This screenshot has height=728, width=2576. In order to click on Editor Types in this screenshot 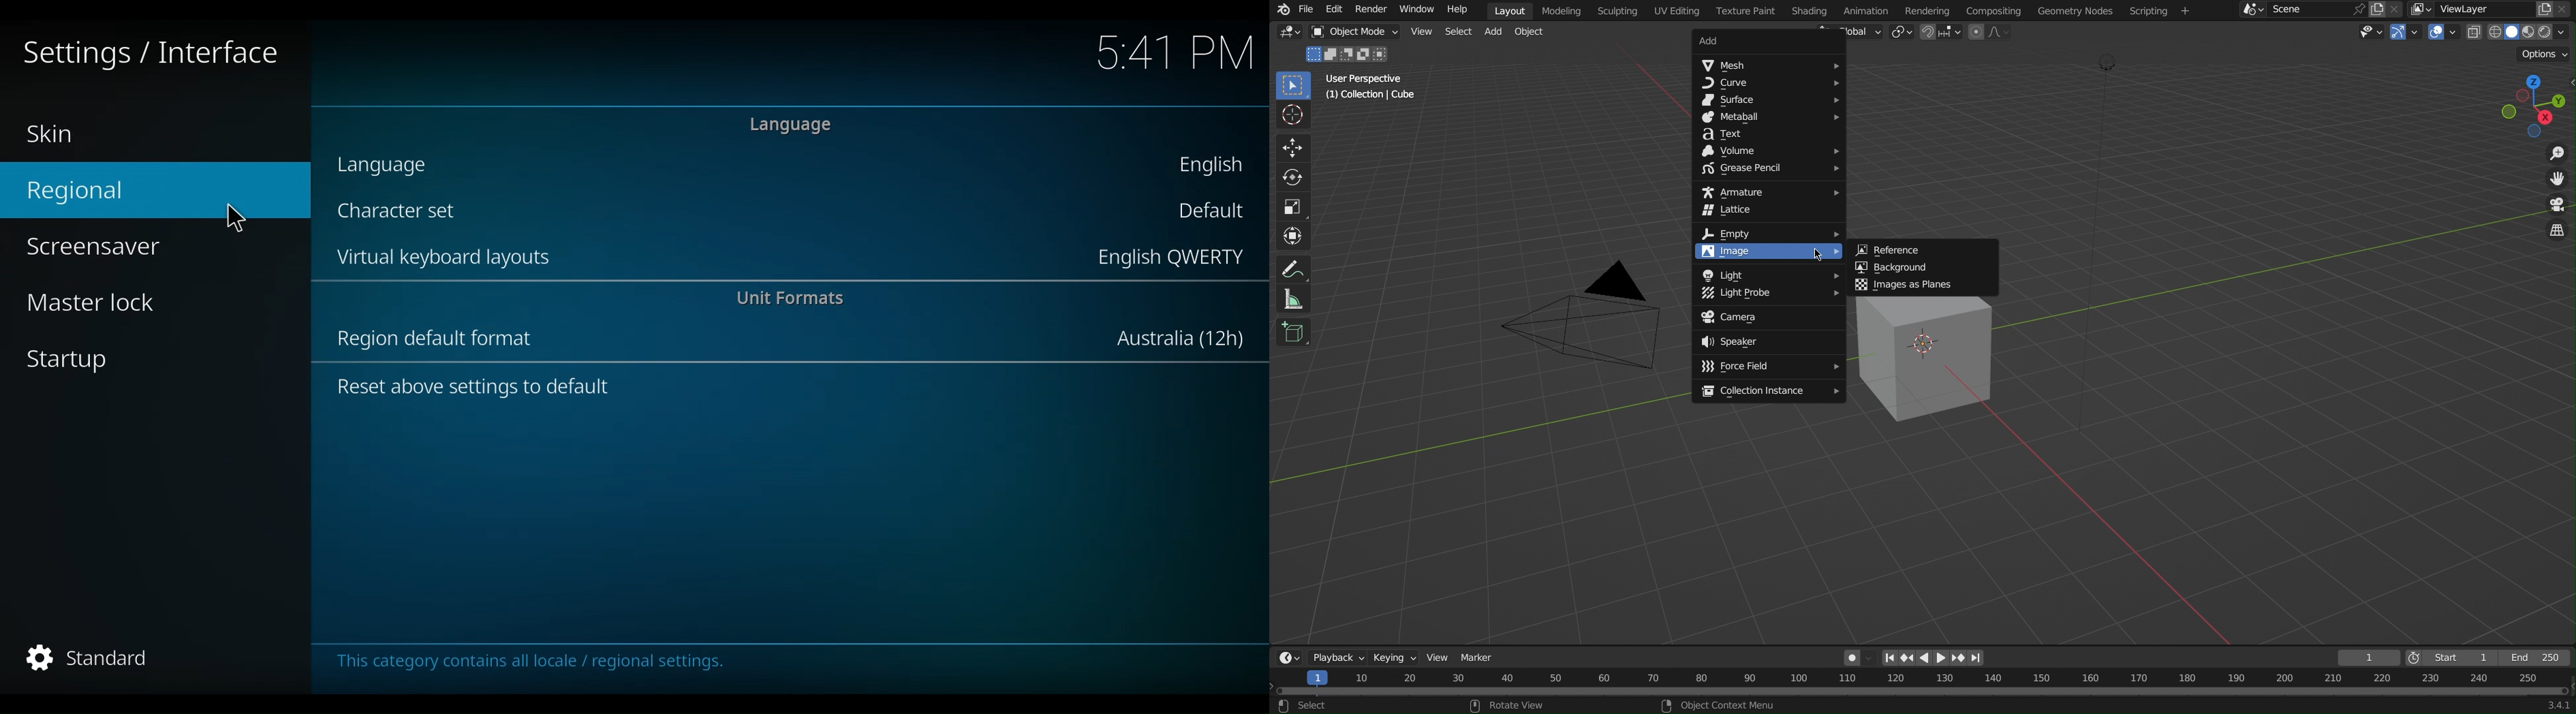, I will do `click(1286, 656)`.